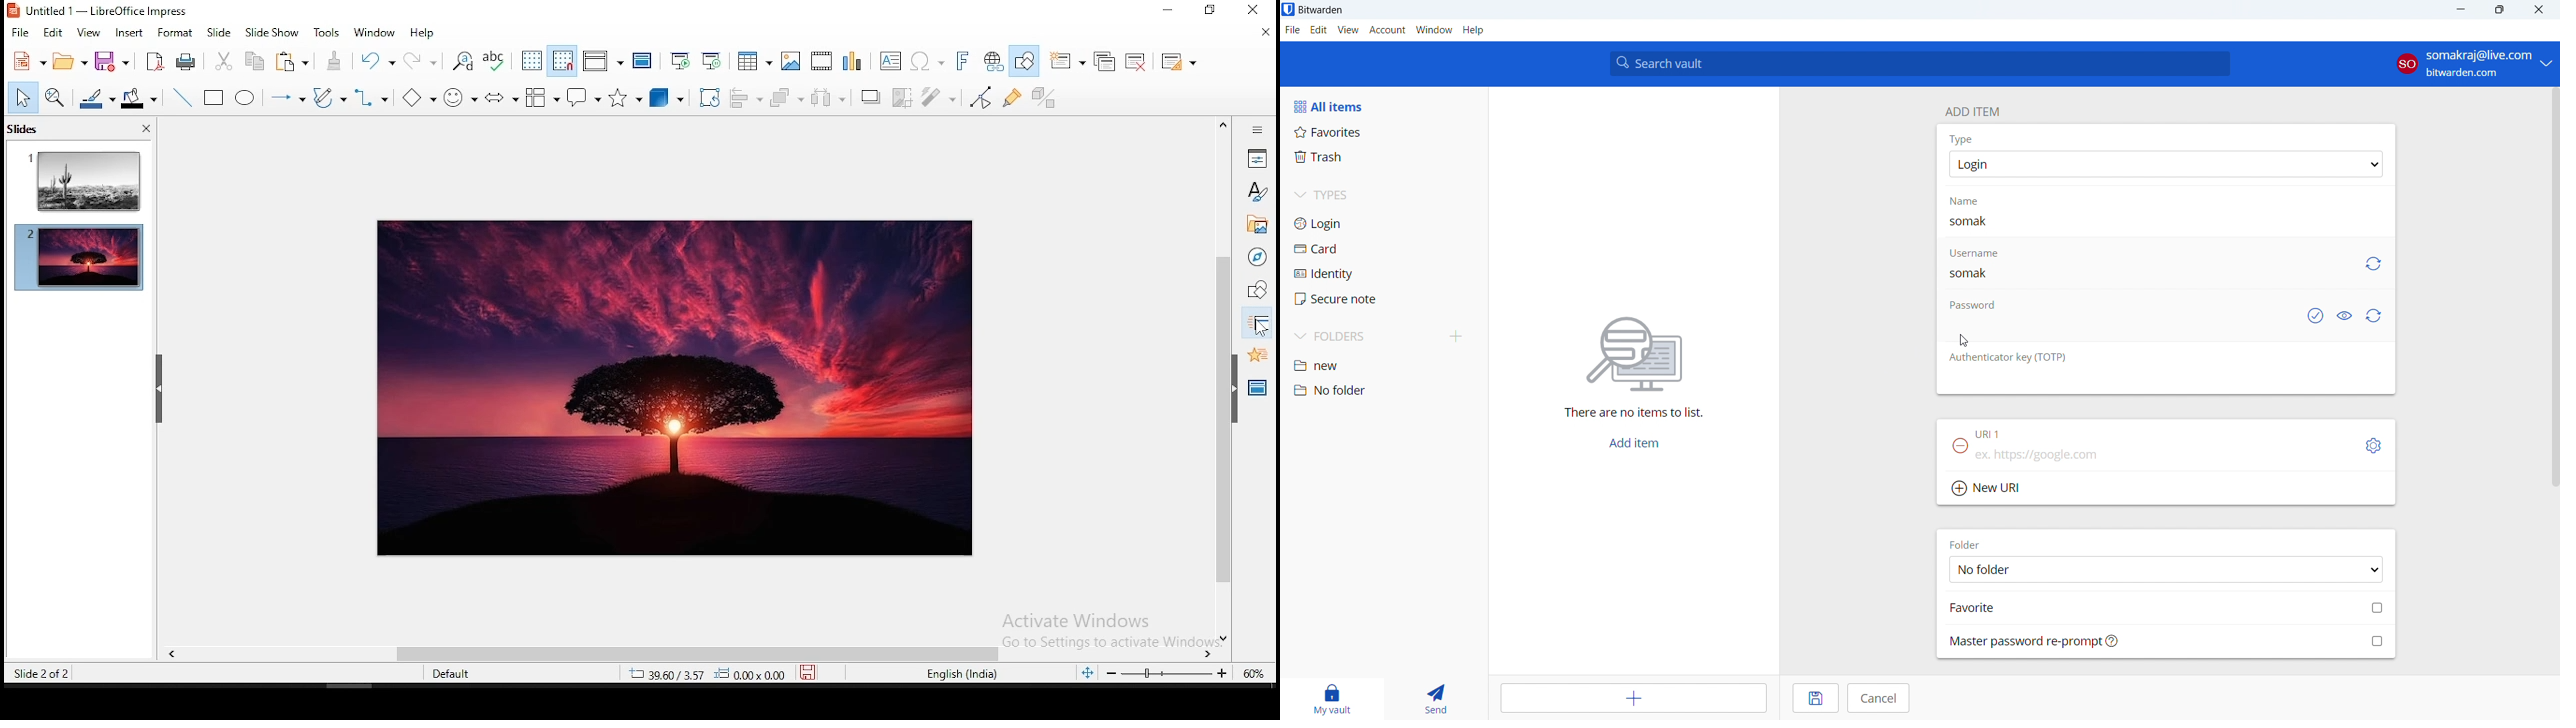 The height and width of the screenshot is (728, 2576). Describe the element at coordinates (251, 62) in the screenshot. I see `copy` at that location.